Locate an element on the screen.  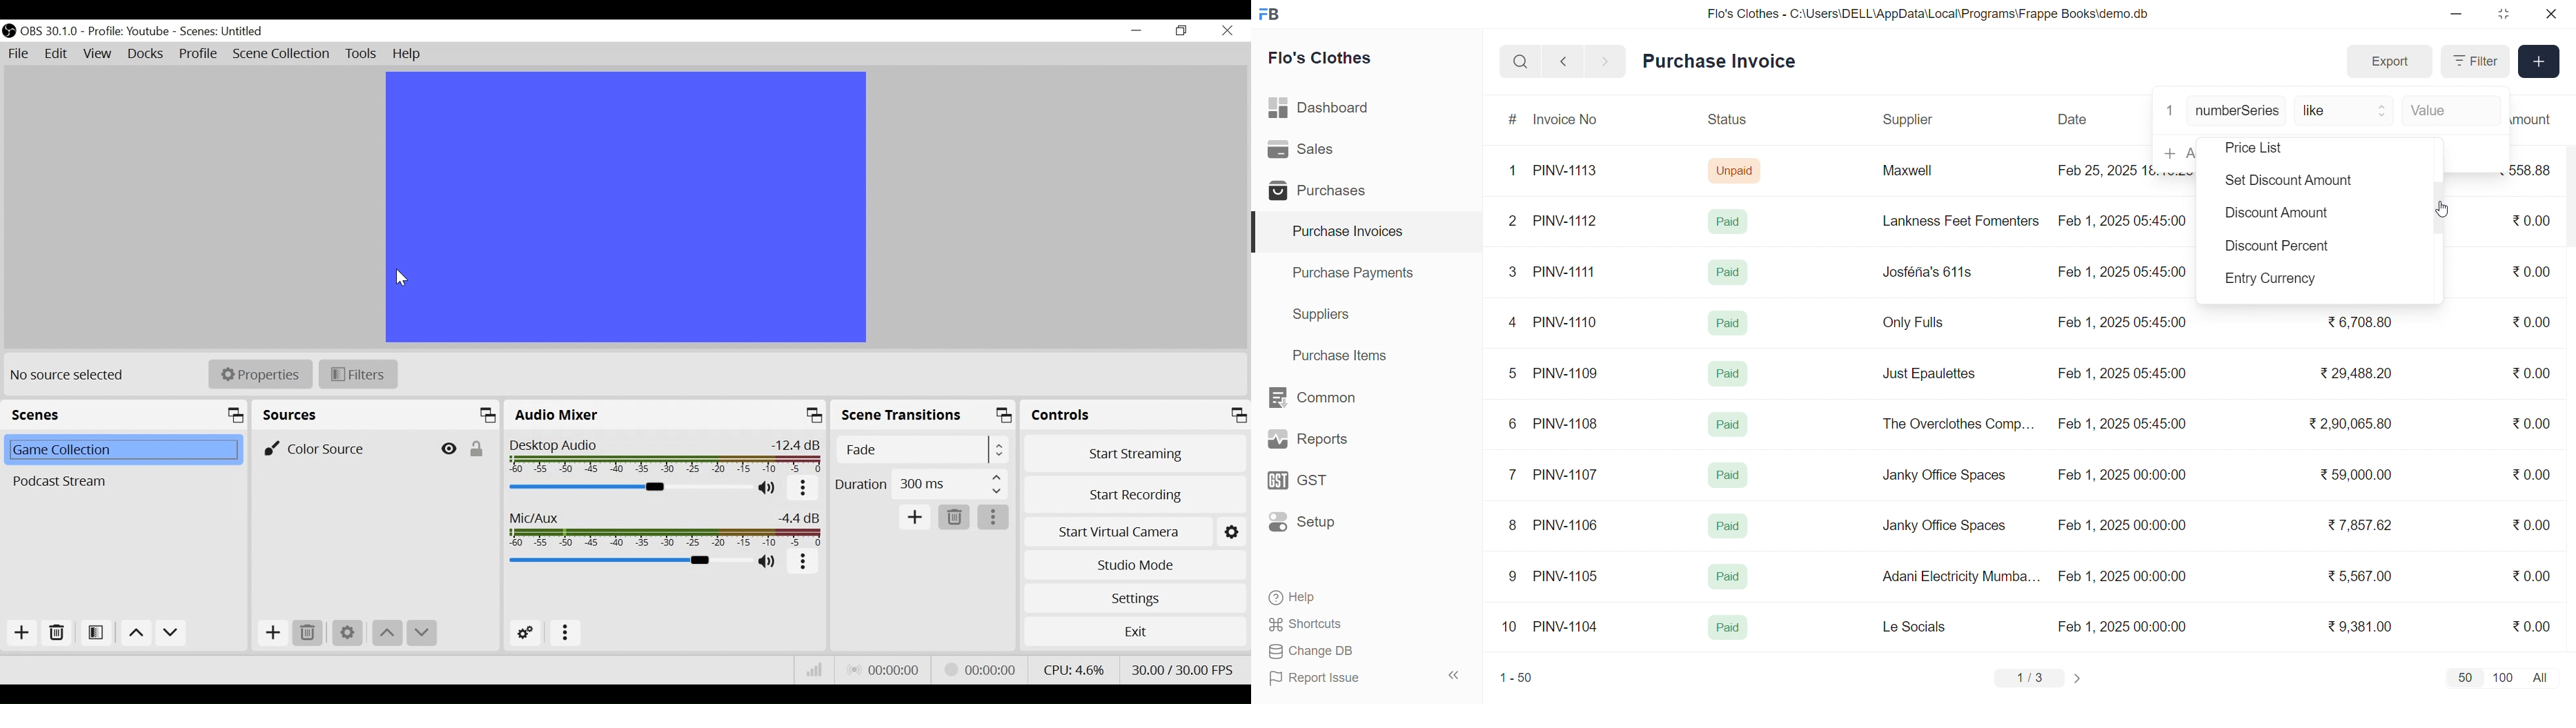
PINV-1109 is located at coordinates (1567, 373).